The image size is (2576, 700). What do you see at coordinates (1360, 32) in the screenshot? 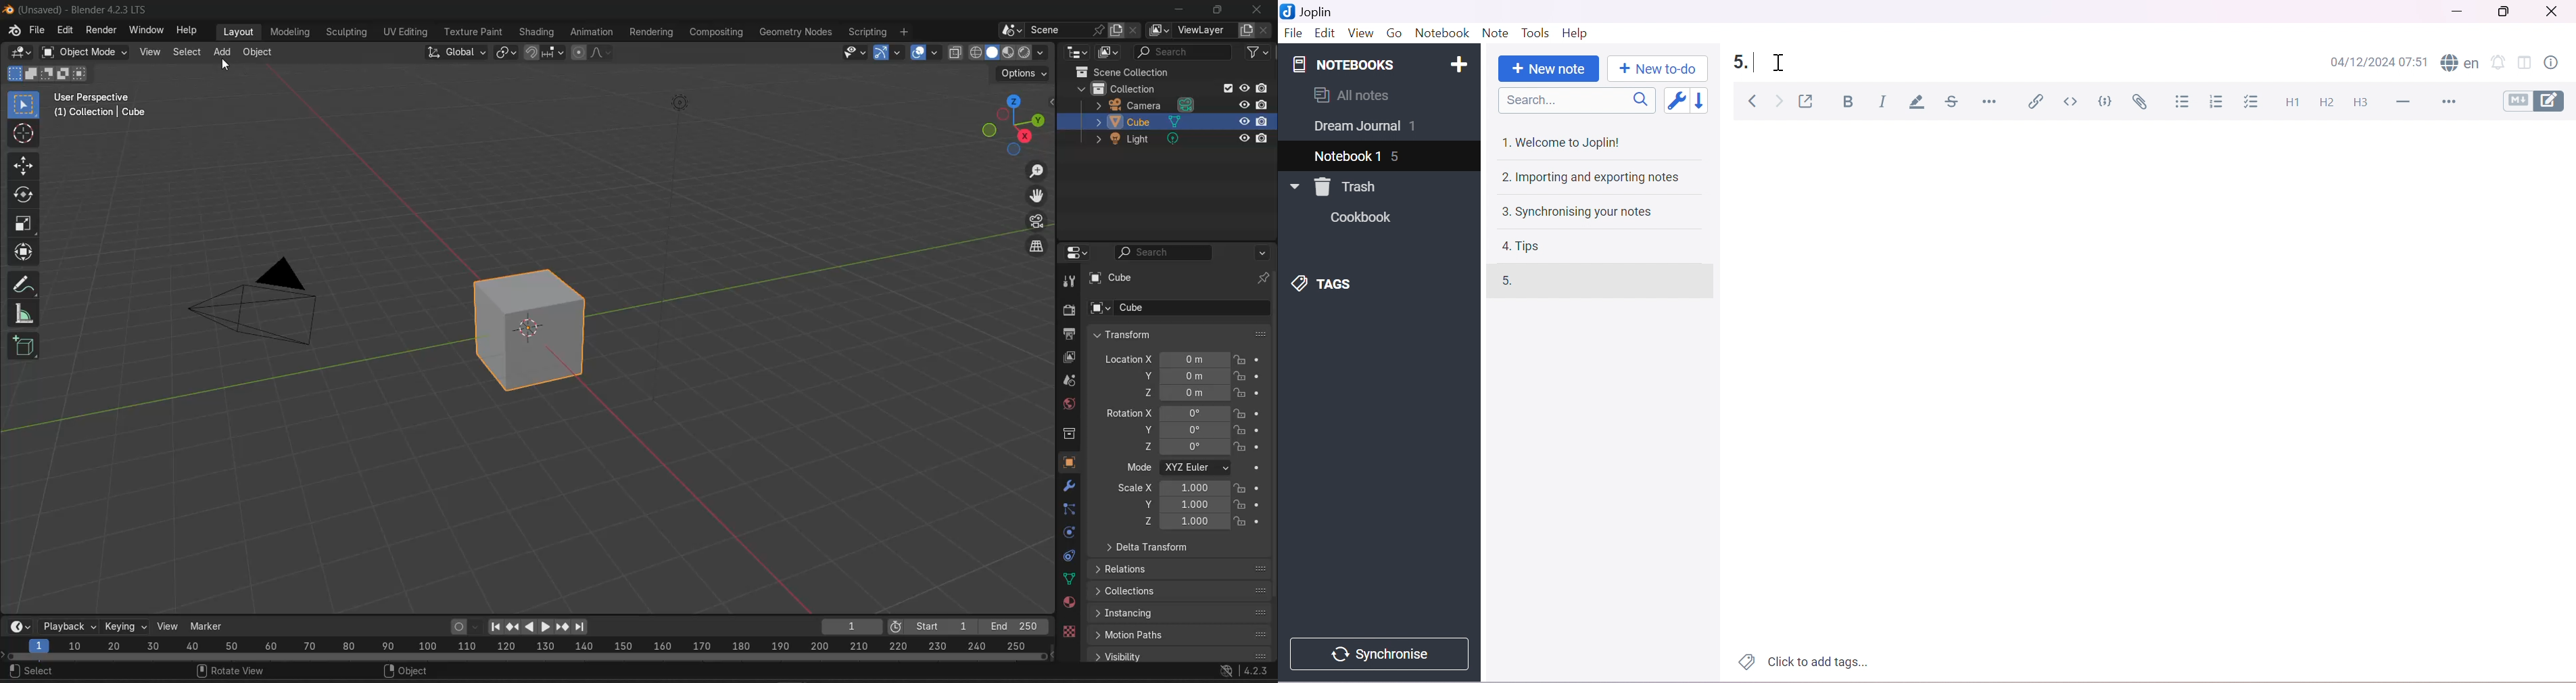
I see `View` at bounding box center [1360, 32].